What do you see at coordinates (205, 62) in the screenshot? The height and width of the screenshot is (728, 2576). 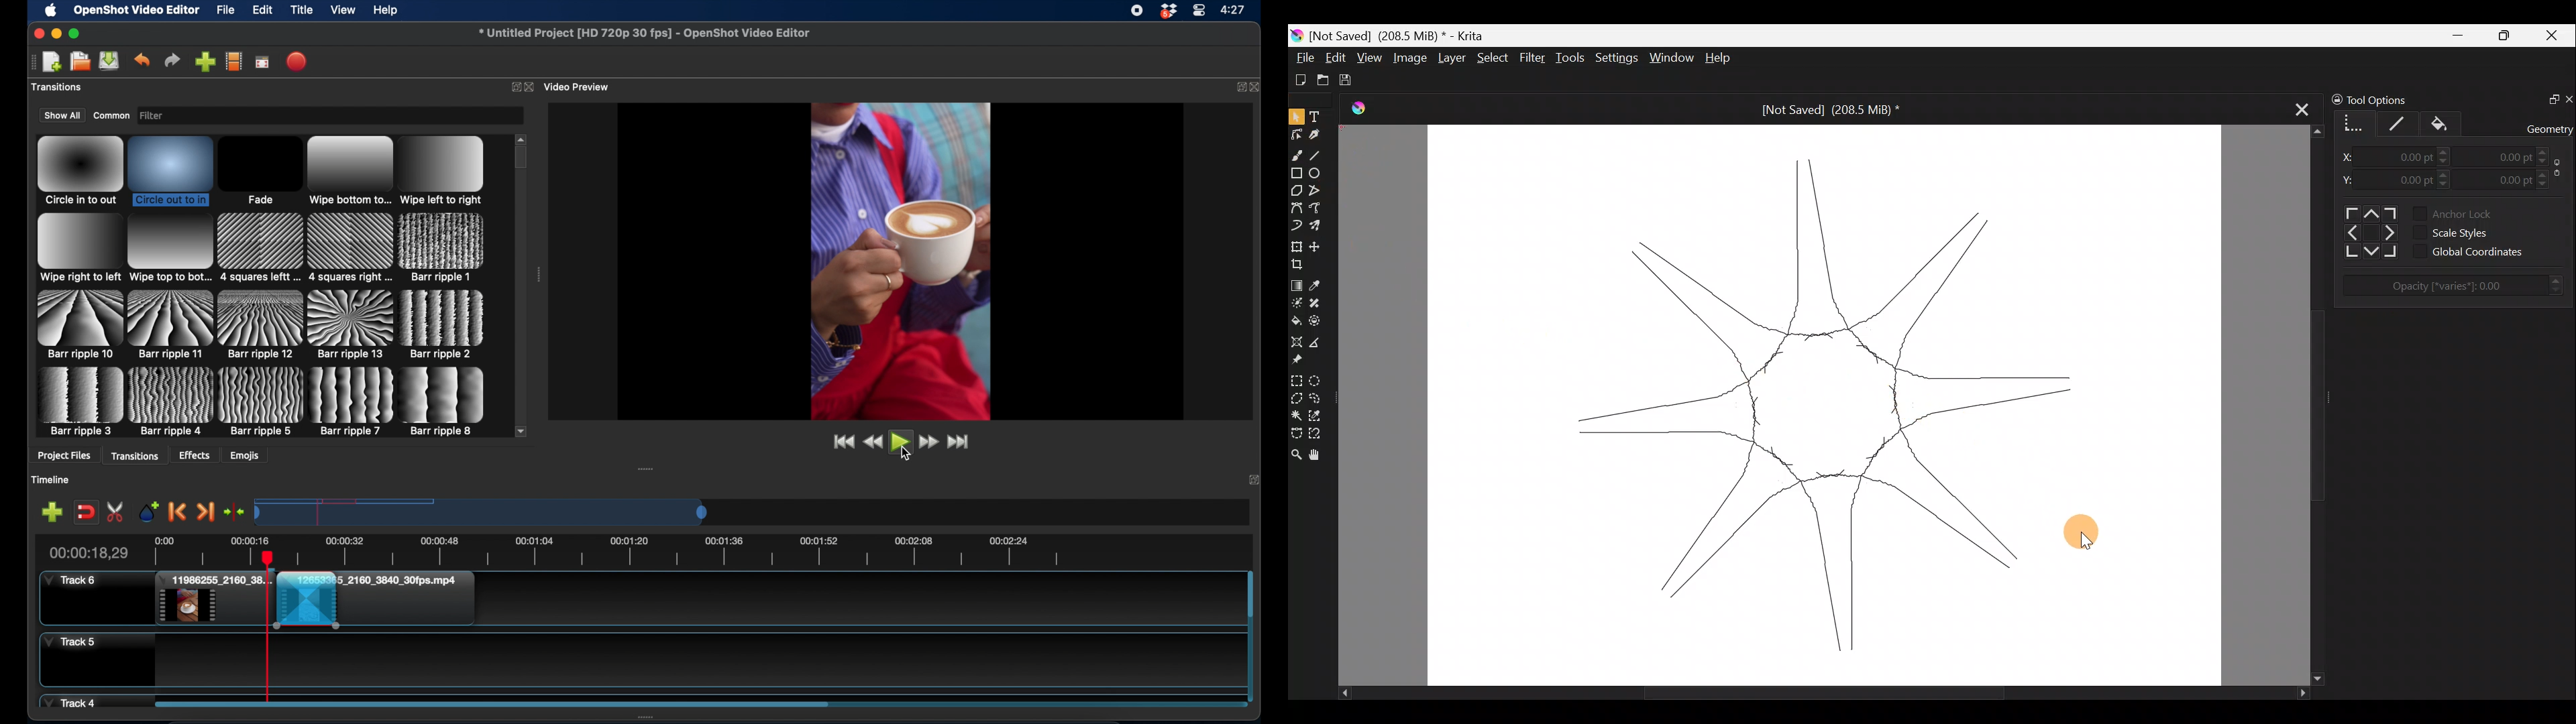 I see `import files` at bounding box center [205, 62].